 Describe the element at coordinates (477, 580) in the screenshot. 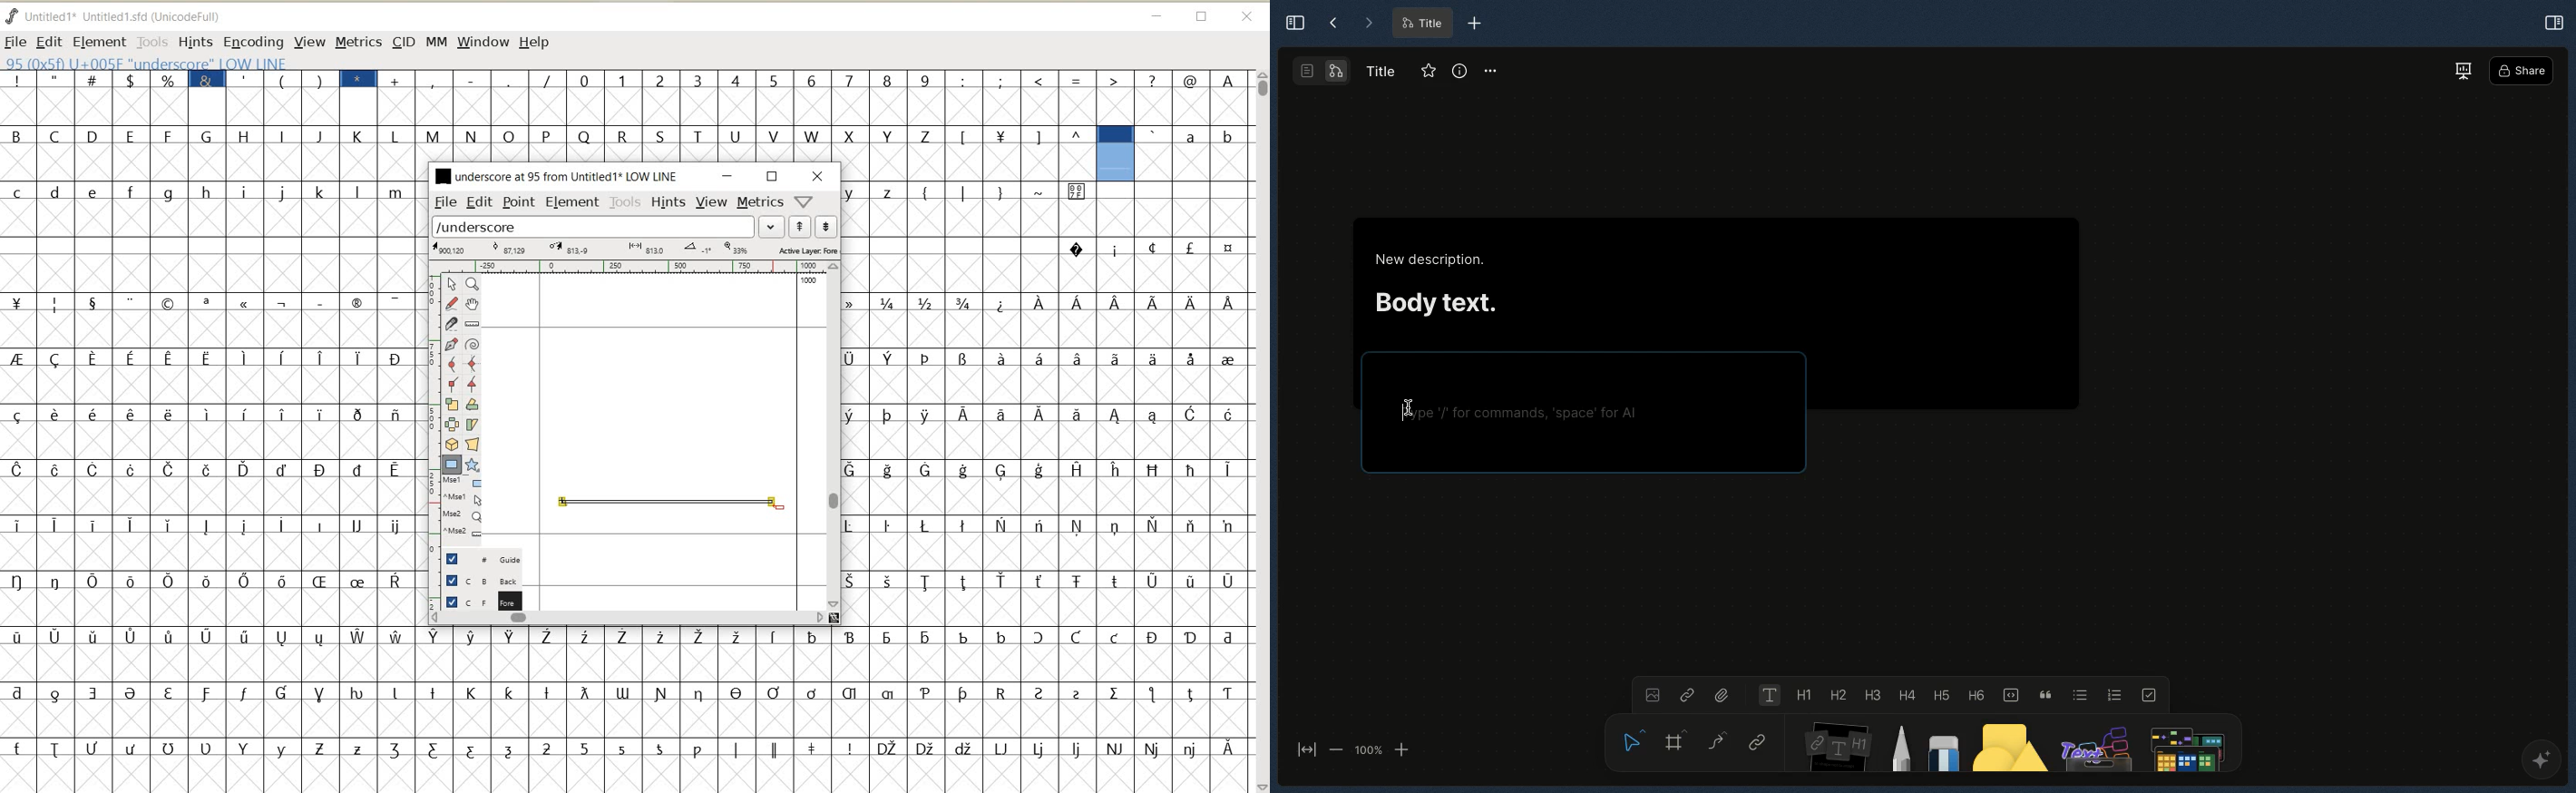

I see `BACKGROUND` at that location.